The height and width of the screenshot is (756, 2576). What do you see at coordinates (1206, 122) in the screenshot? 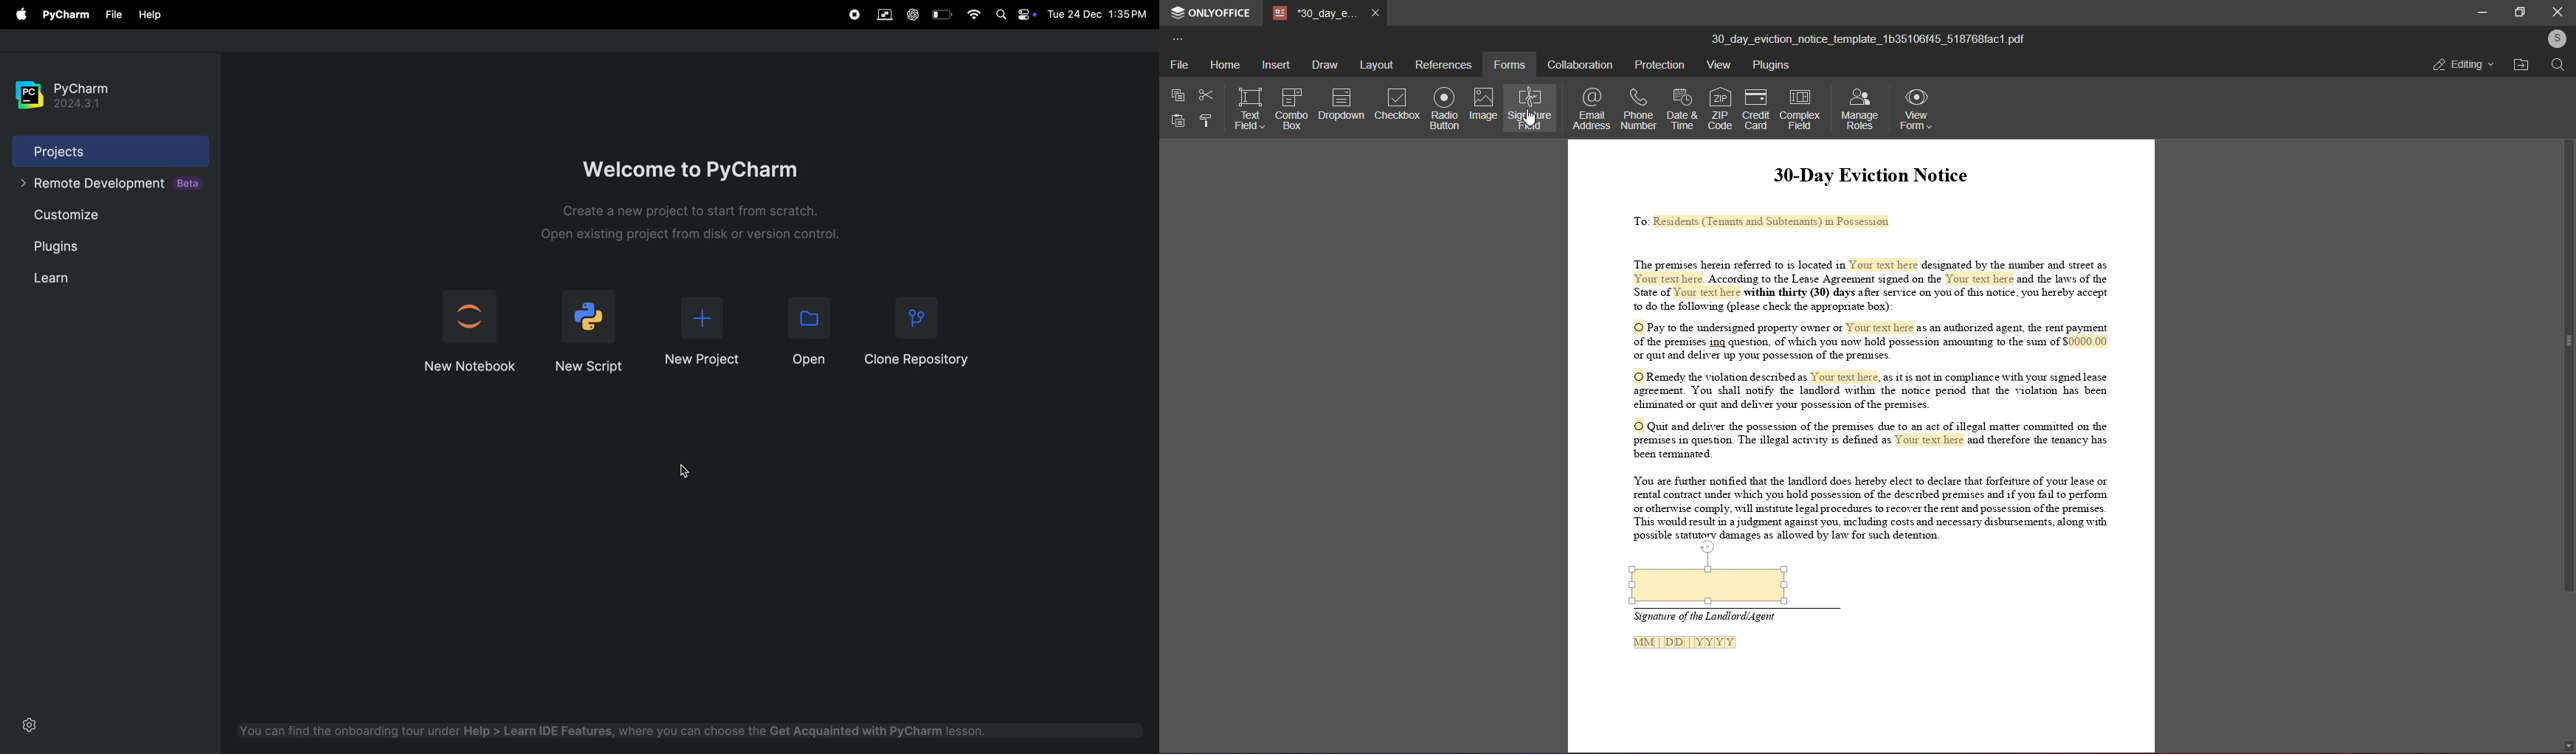
I see `format` at bounding box center [1206, 122].